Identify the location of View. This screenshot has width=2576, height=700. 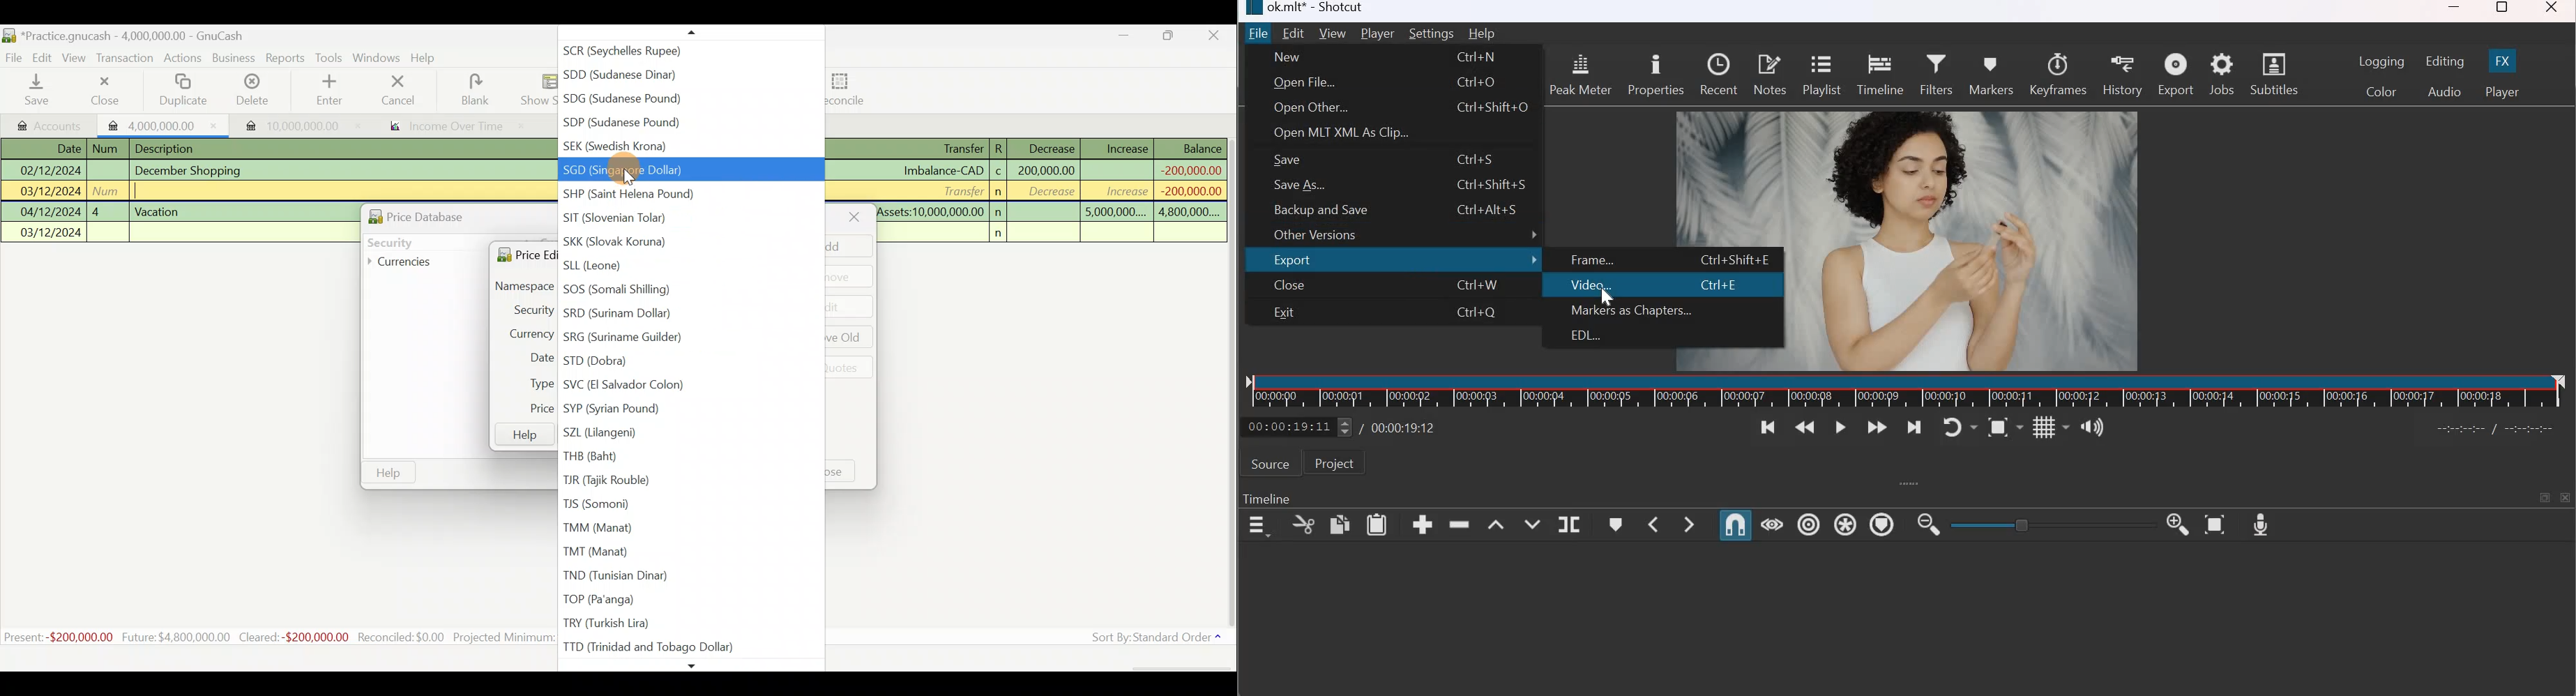
(78, 57).